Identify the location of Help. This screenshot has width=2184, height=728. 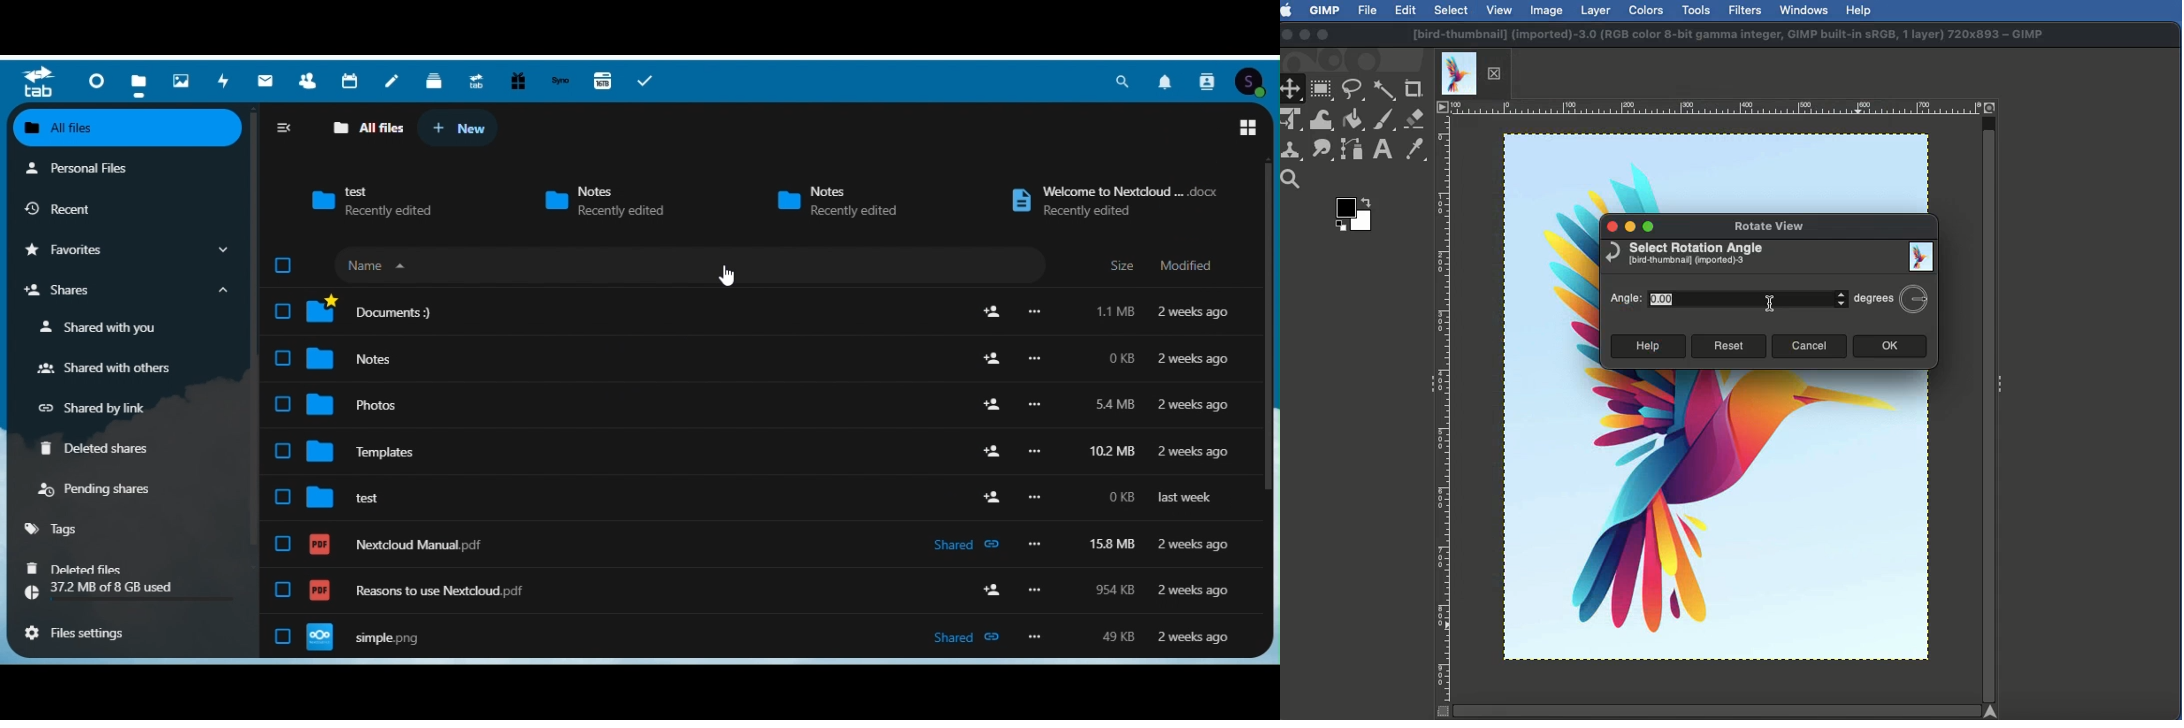
(1858, 9).